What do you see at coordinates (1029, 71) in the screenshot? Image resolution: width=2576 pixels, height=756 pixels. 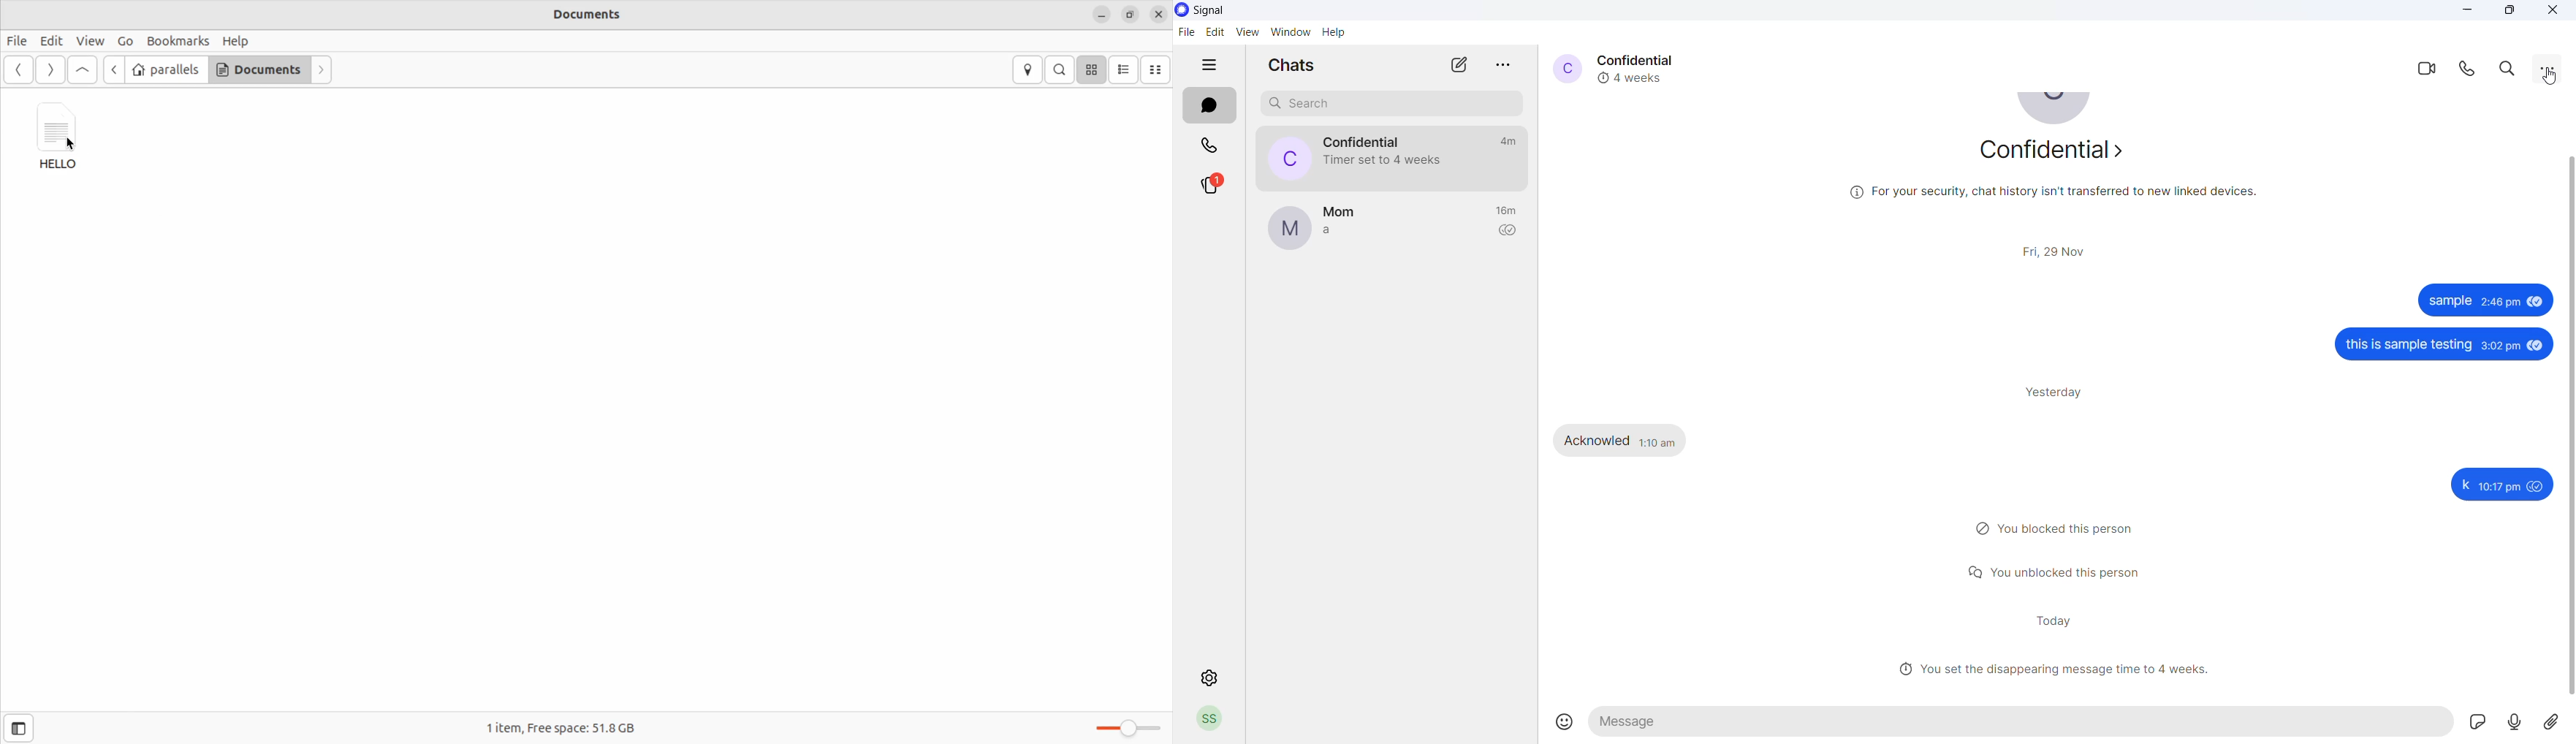 I see `location` at bounding box center [1029, 71].